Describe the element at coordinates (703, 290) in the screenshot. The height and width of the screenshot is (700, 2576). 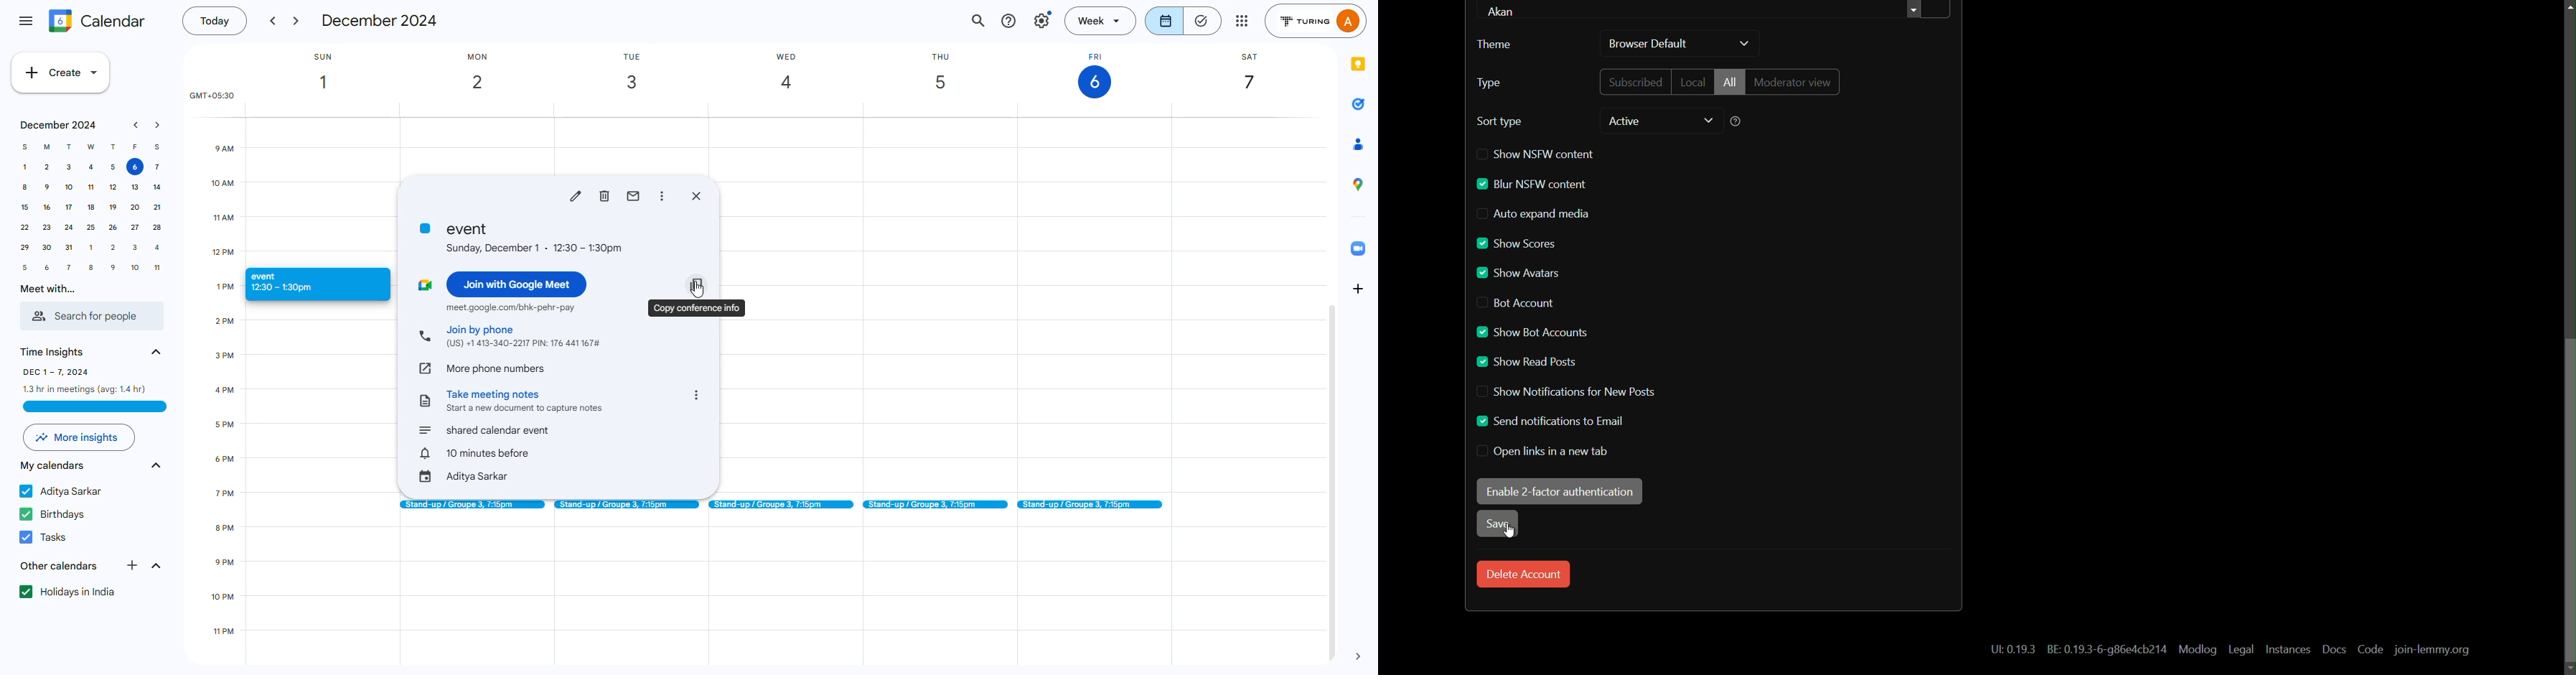
I see `cursor` at that location.